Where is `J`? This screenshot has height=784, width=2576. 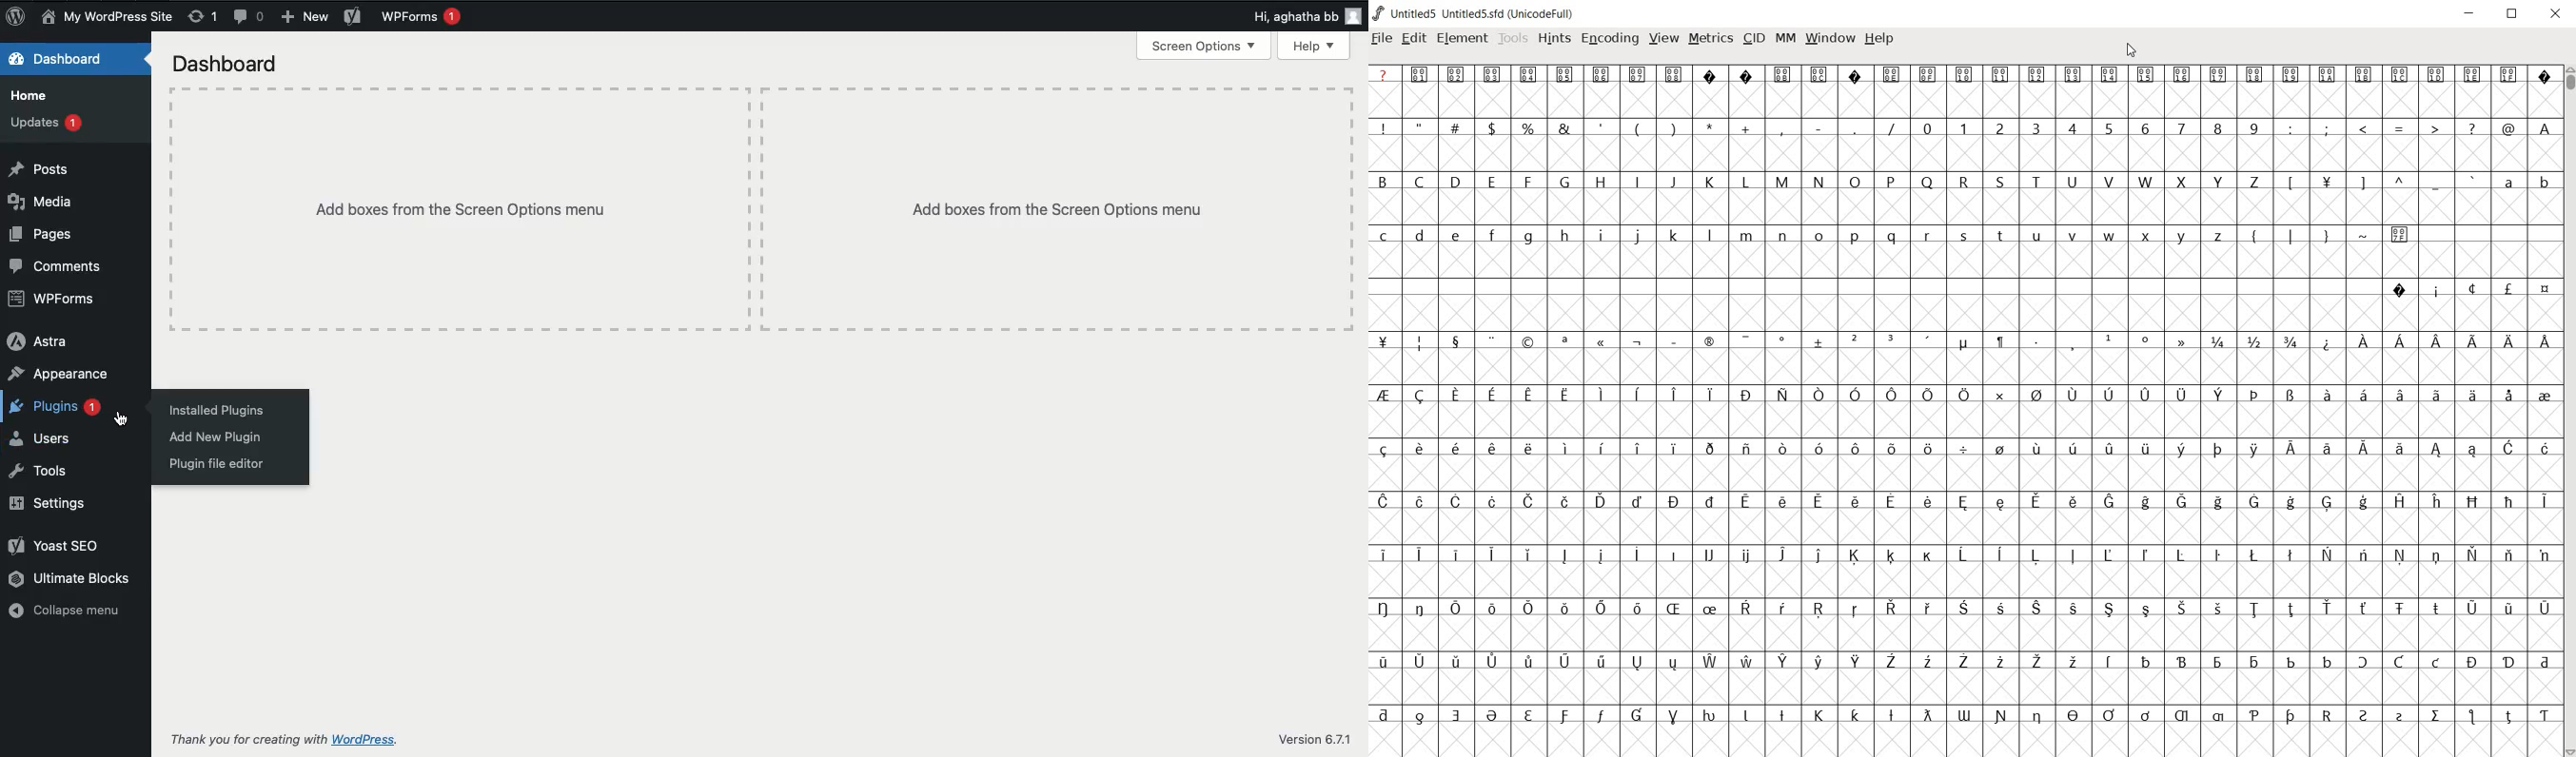
J is located at coordinates (1672, 181).